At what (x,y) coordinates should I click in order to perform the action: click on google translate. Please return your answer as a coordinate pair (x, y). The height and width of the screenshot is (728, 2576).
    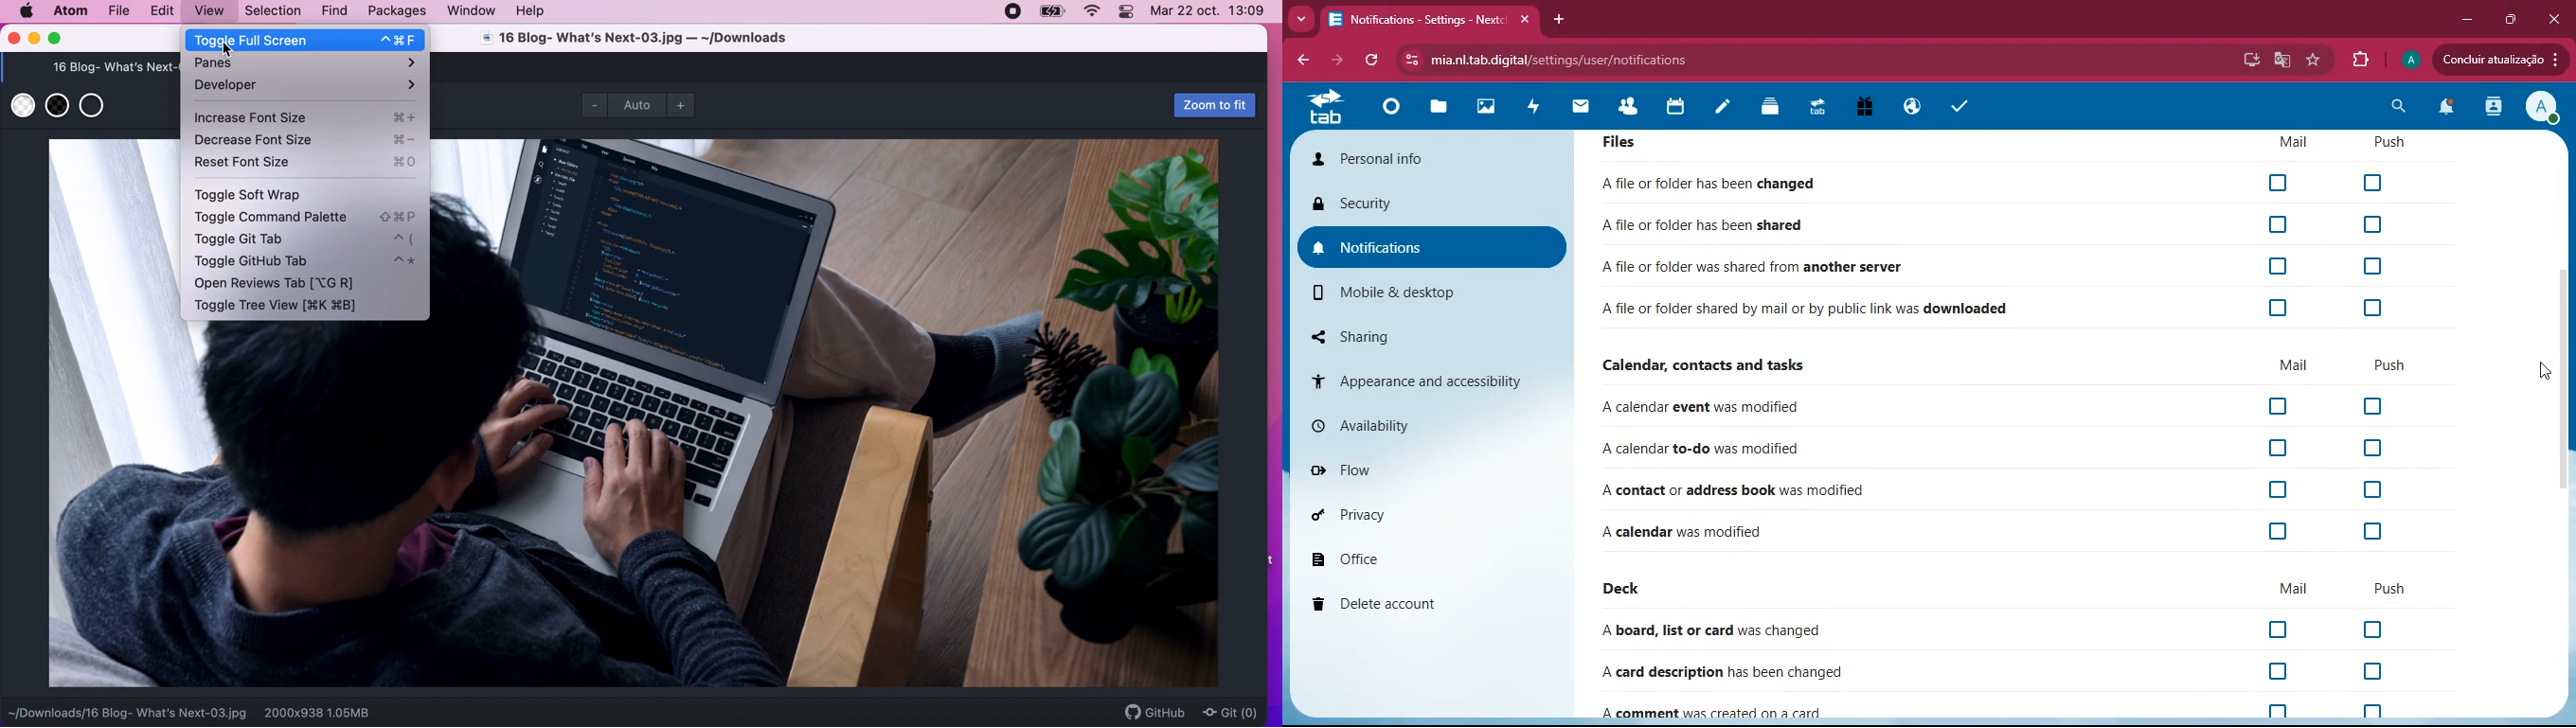
    Looking at the image, I should click on (2281, 60).